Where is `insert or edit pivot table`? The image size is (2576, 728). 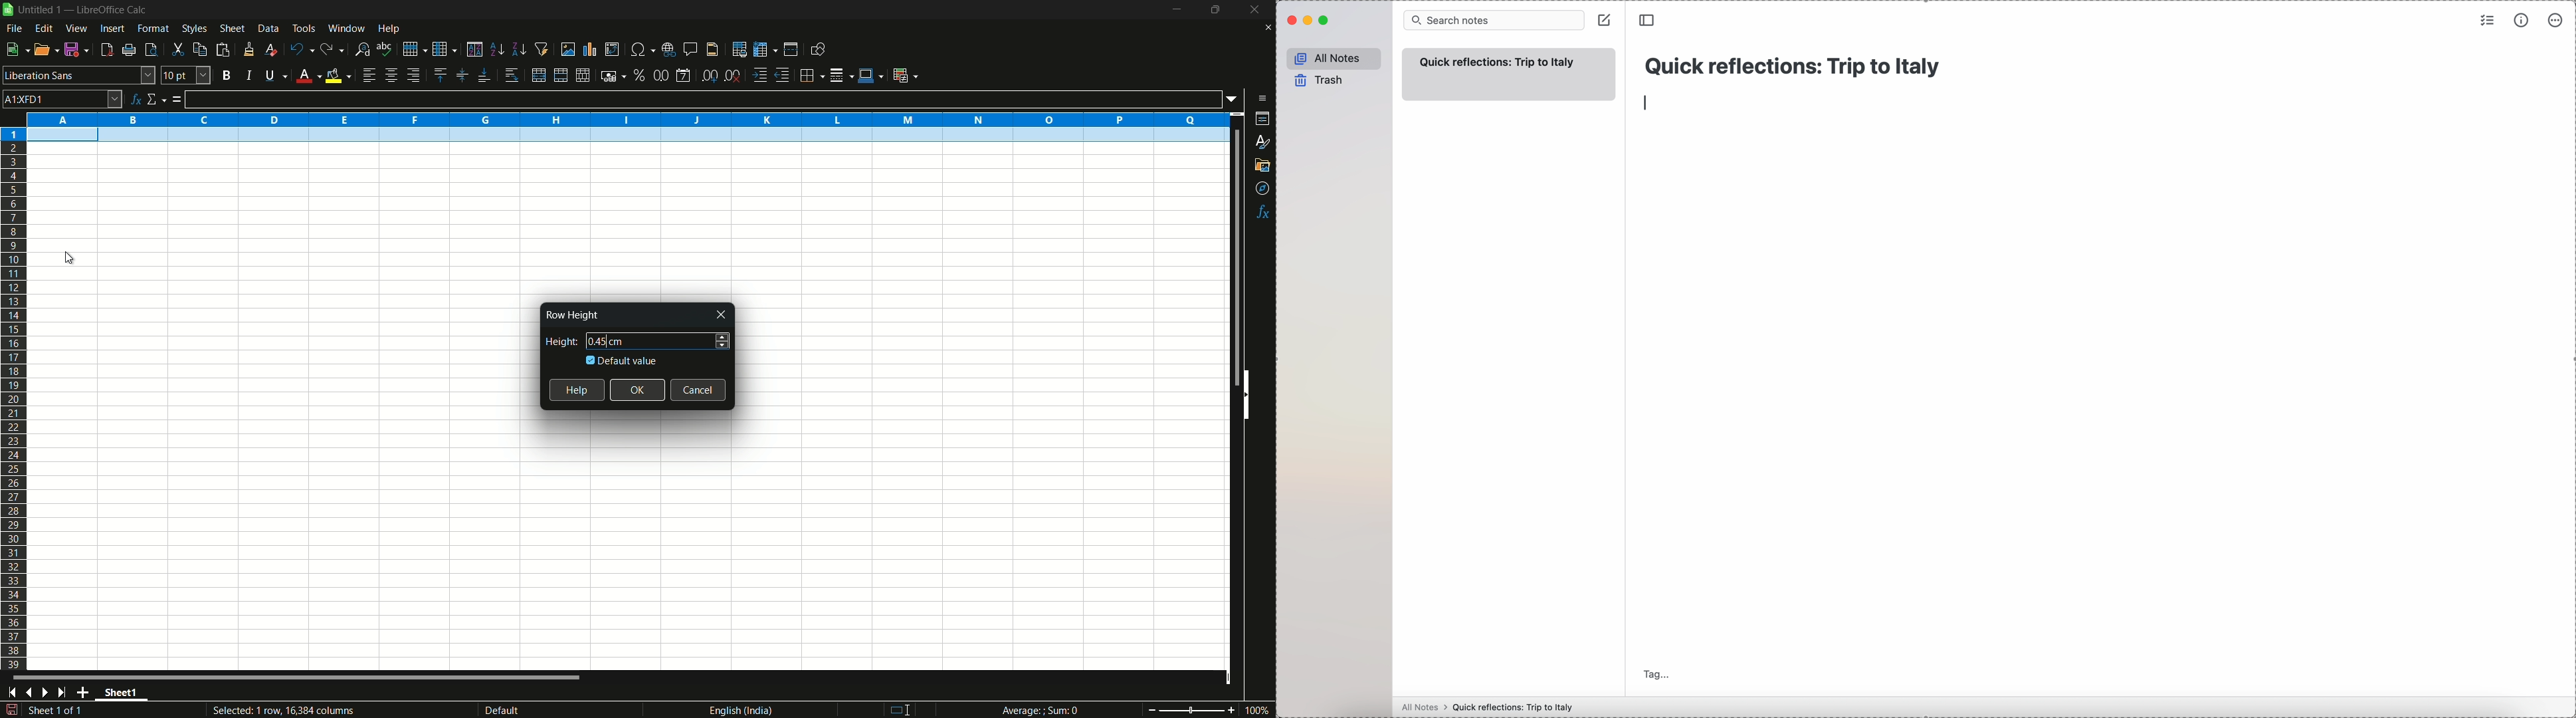
insert or edit pivot table is located at coordinates (611, 49).